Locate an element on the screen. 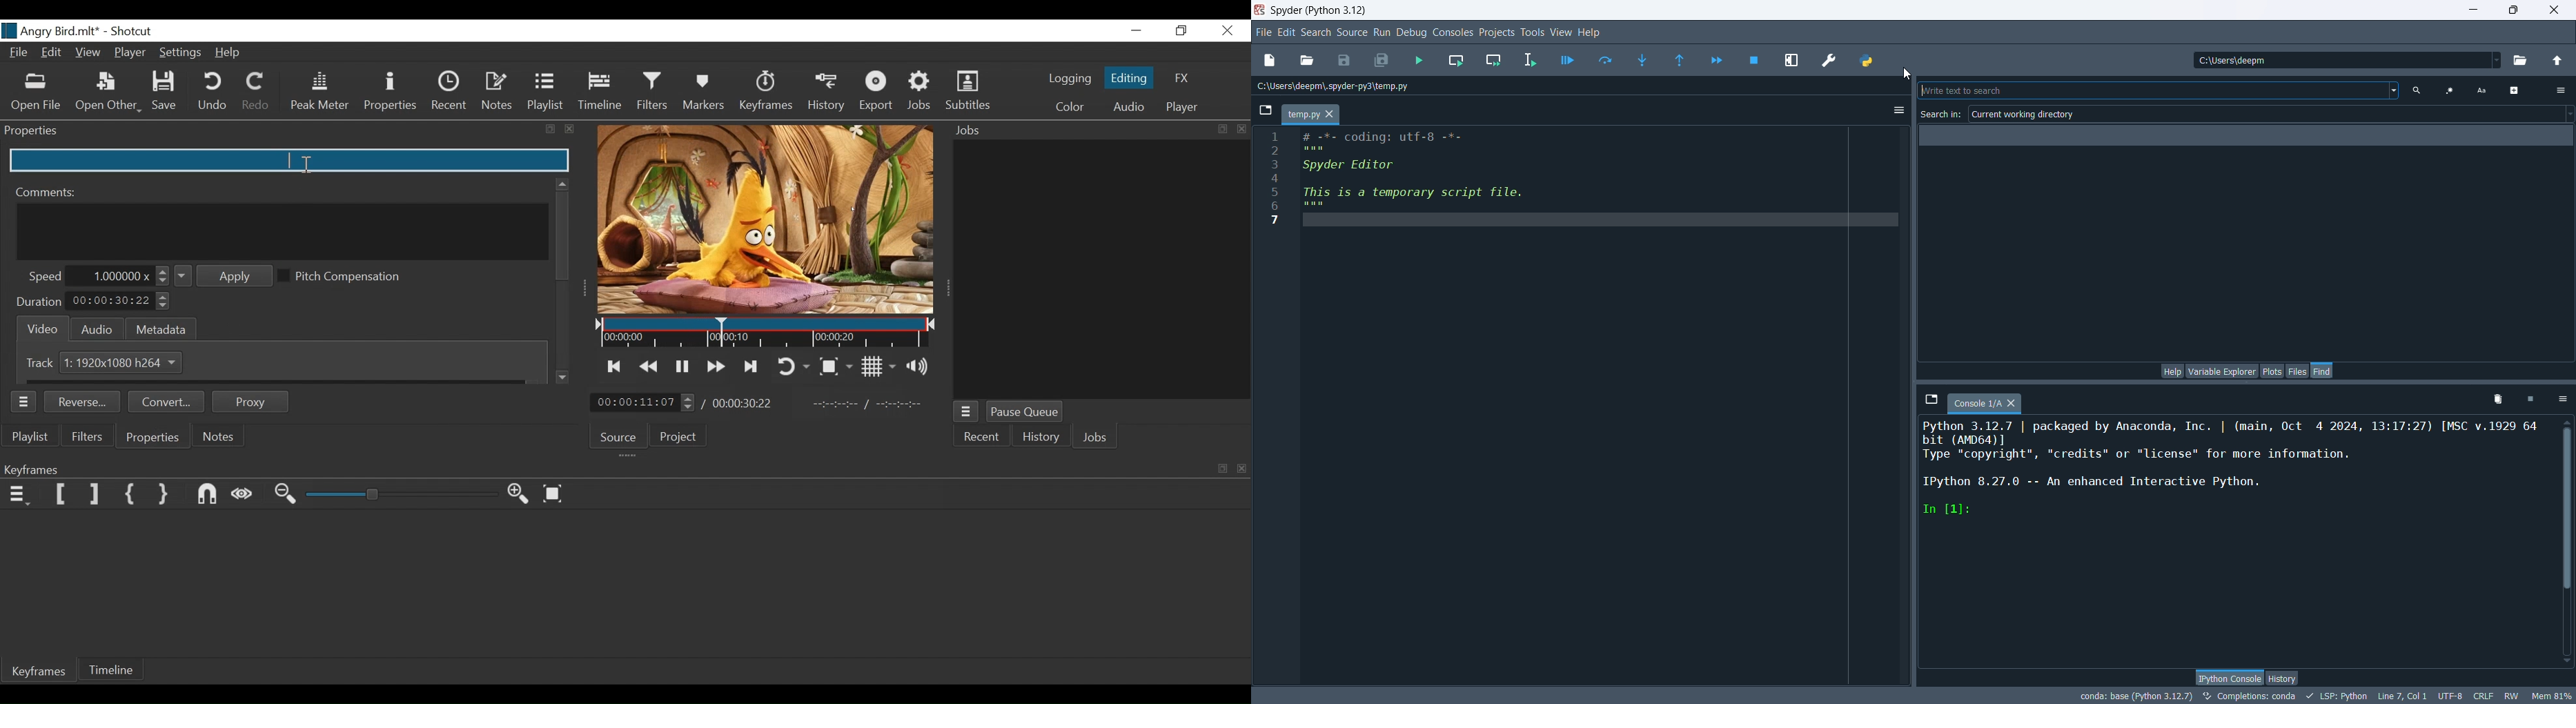  Vertical Scrollbar is located at coordinates (562, 235).